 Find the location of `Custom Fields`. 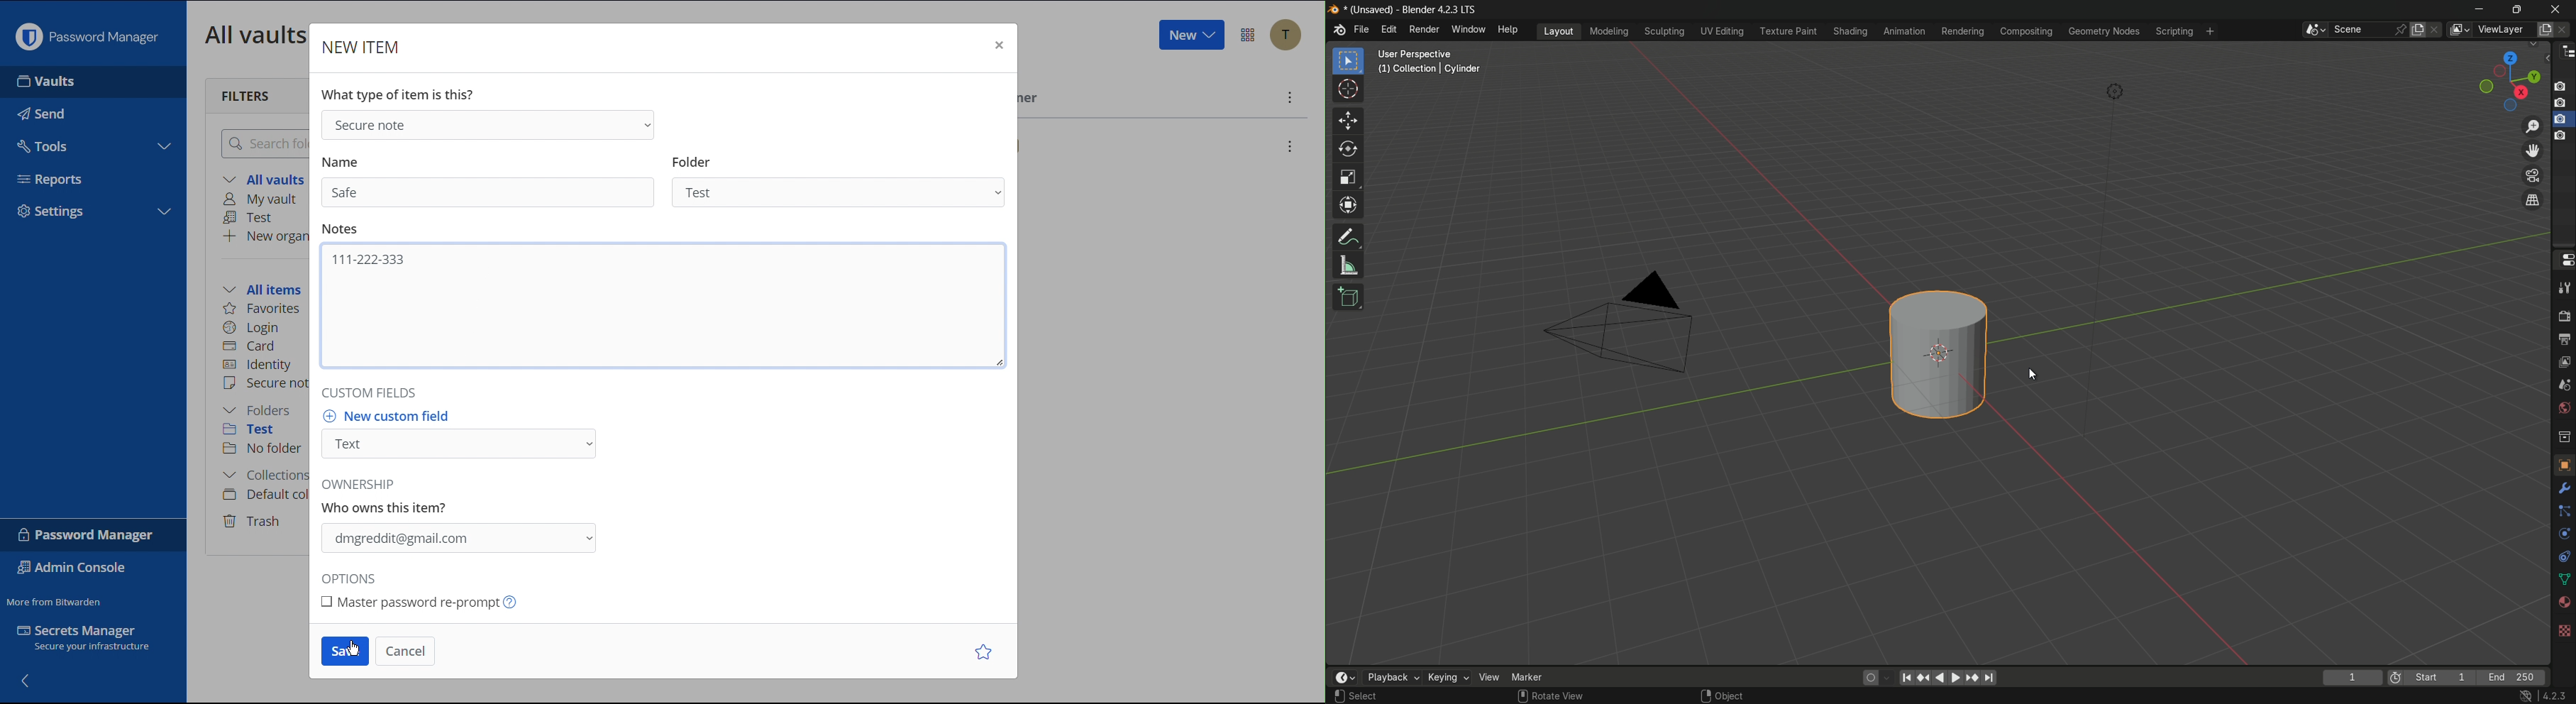

Custom Fields is located at coordinates (365, 392).